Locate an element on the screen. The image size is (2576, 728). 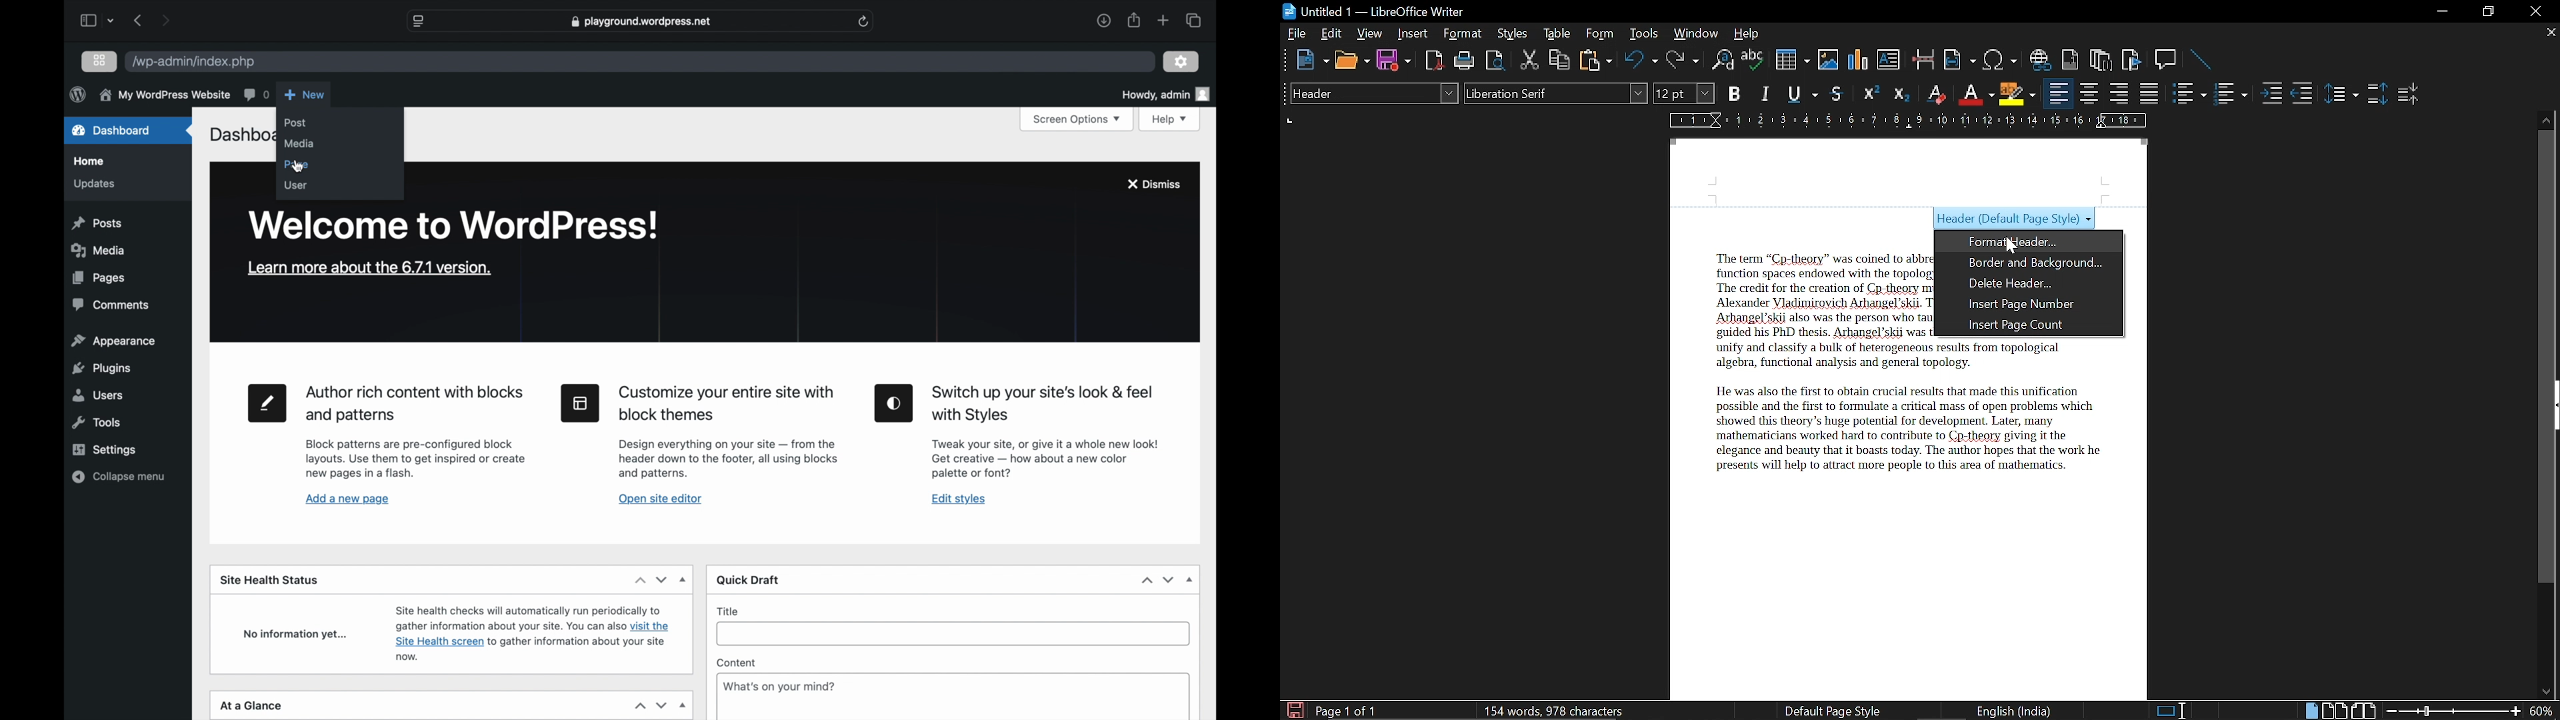
Center is located at coordinates (2088, 93).